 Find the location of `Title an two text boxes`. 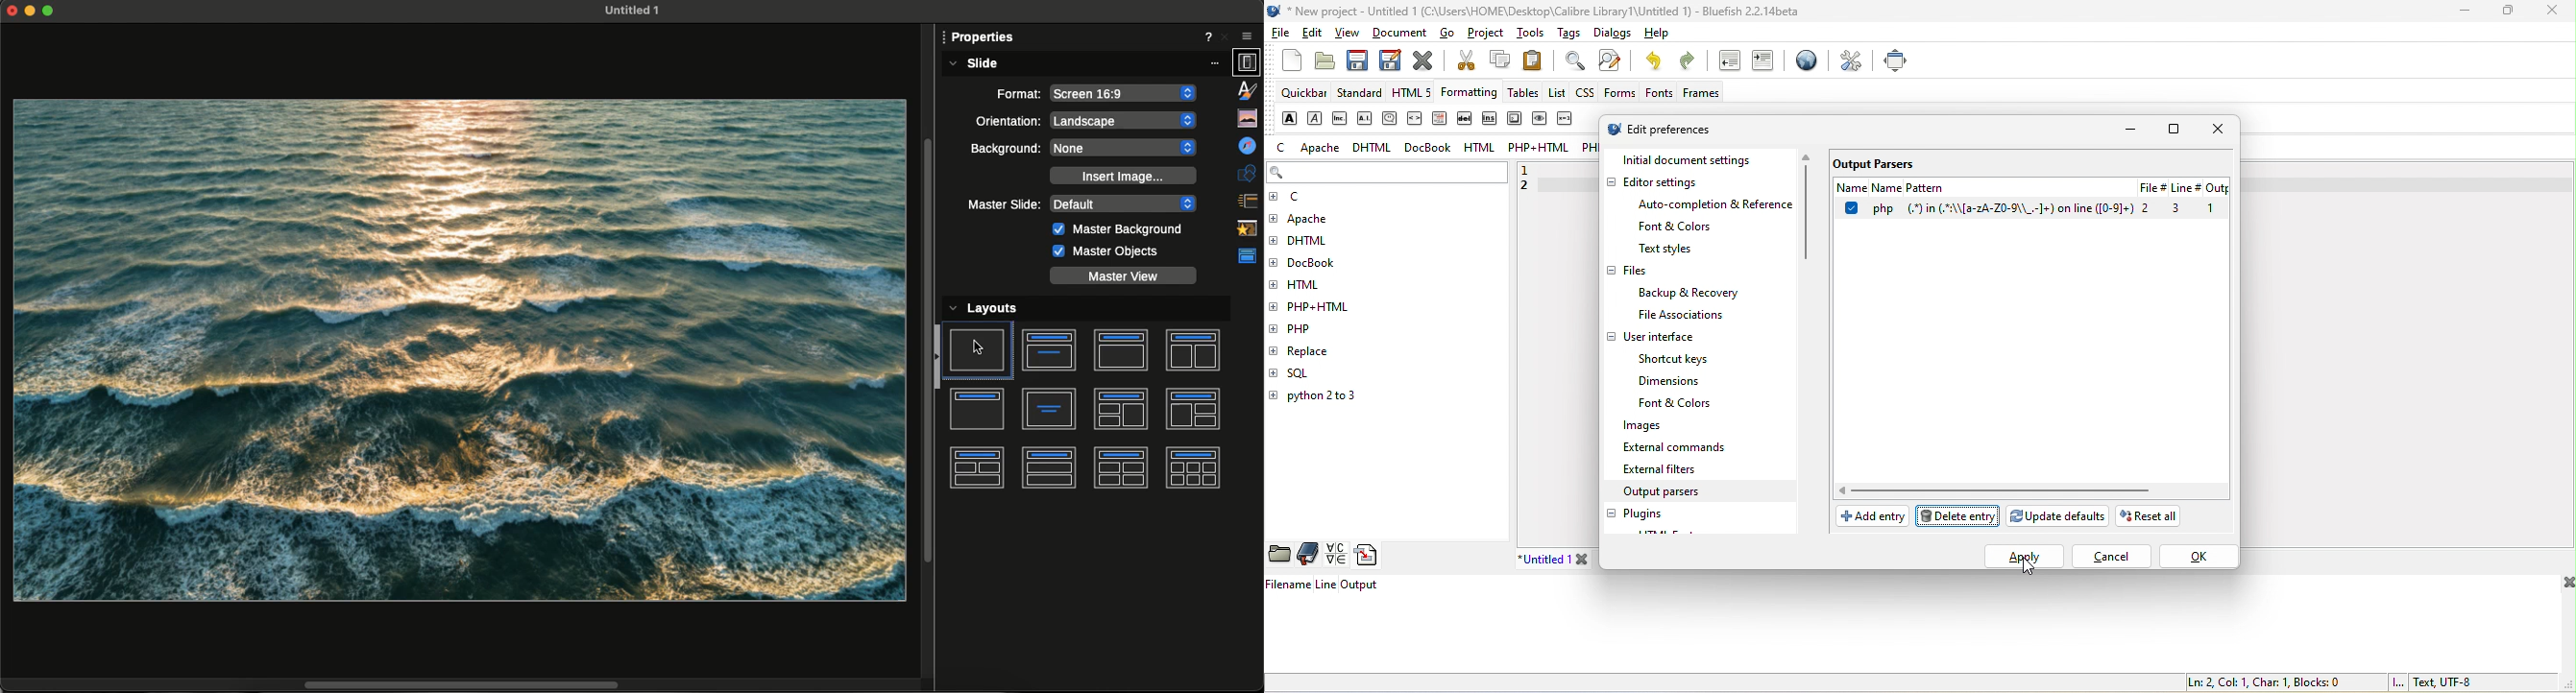

Title an two text boxes is located at coordinates (1192, 352).